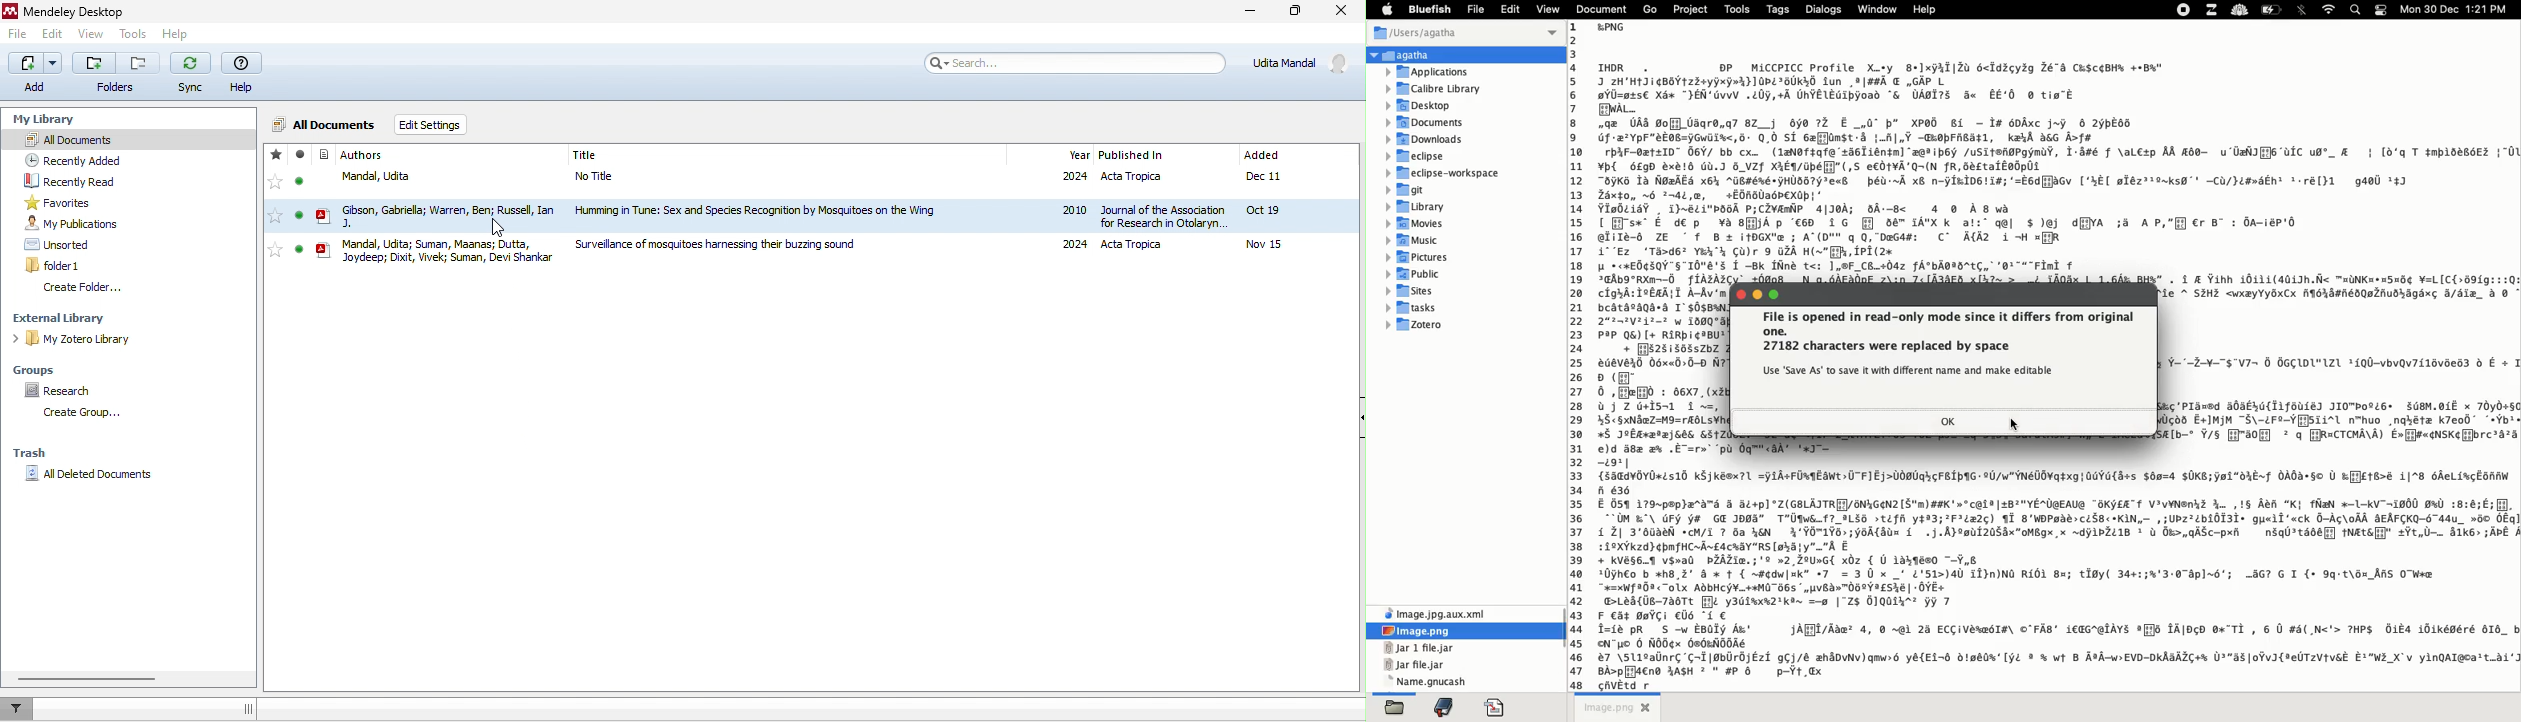 This screenshot has width=2548, height=728. What do you see at coordinates (1418, 206) in the screenshot?
I see `library` at bounding box center [1418, 206].